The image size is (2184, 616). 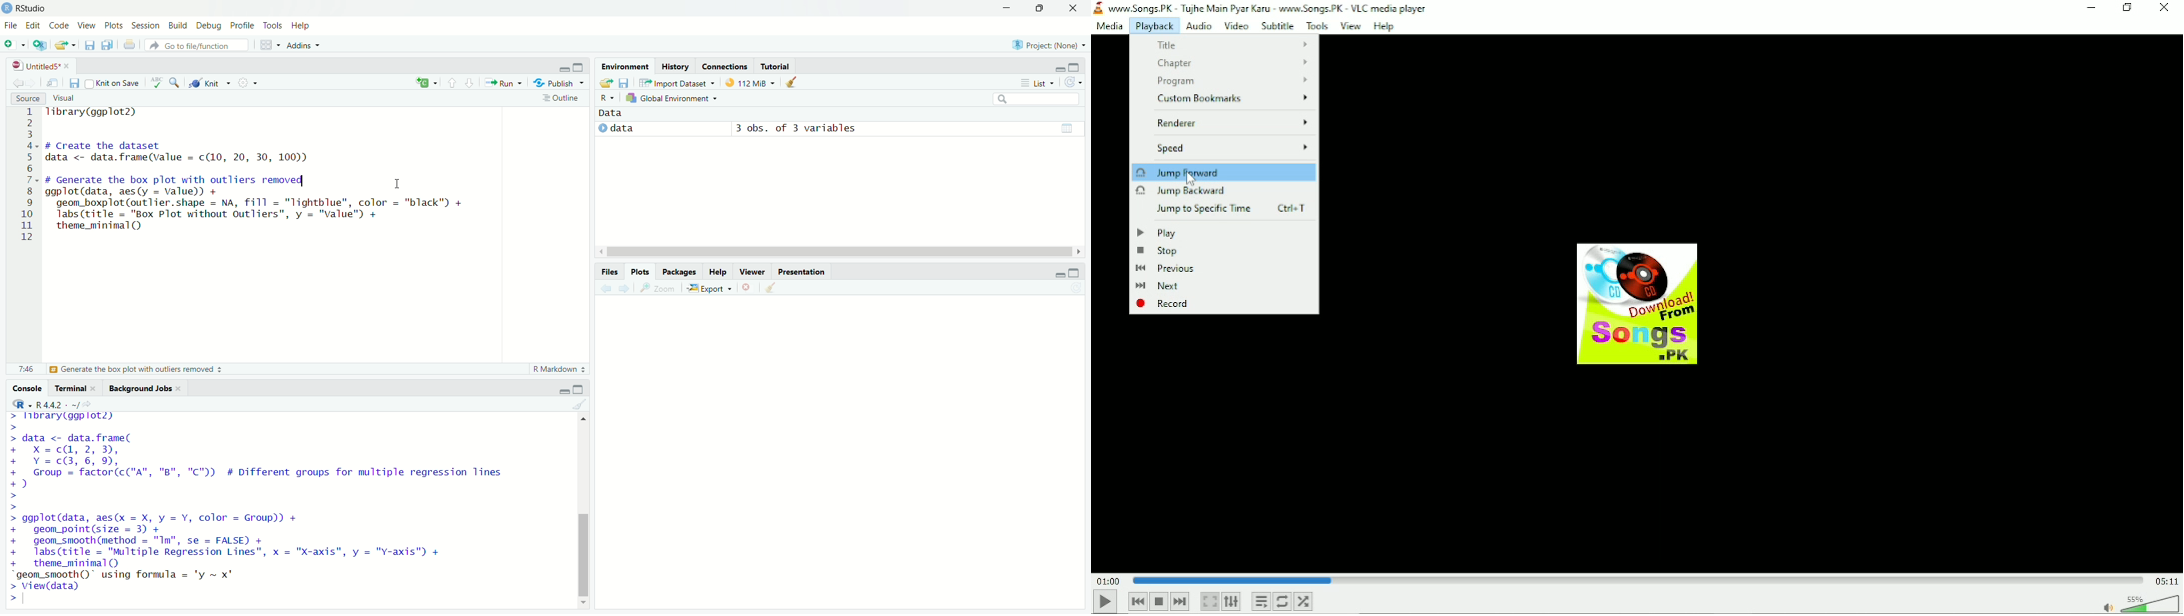 What do you see at coordinates (23, 368) in the screenshot?
I see `7:46` at bounding box center [23, 368].